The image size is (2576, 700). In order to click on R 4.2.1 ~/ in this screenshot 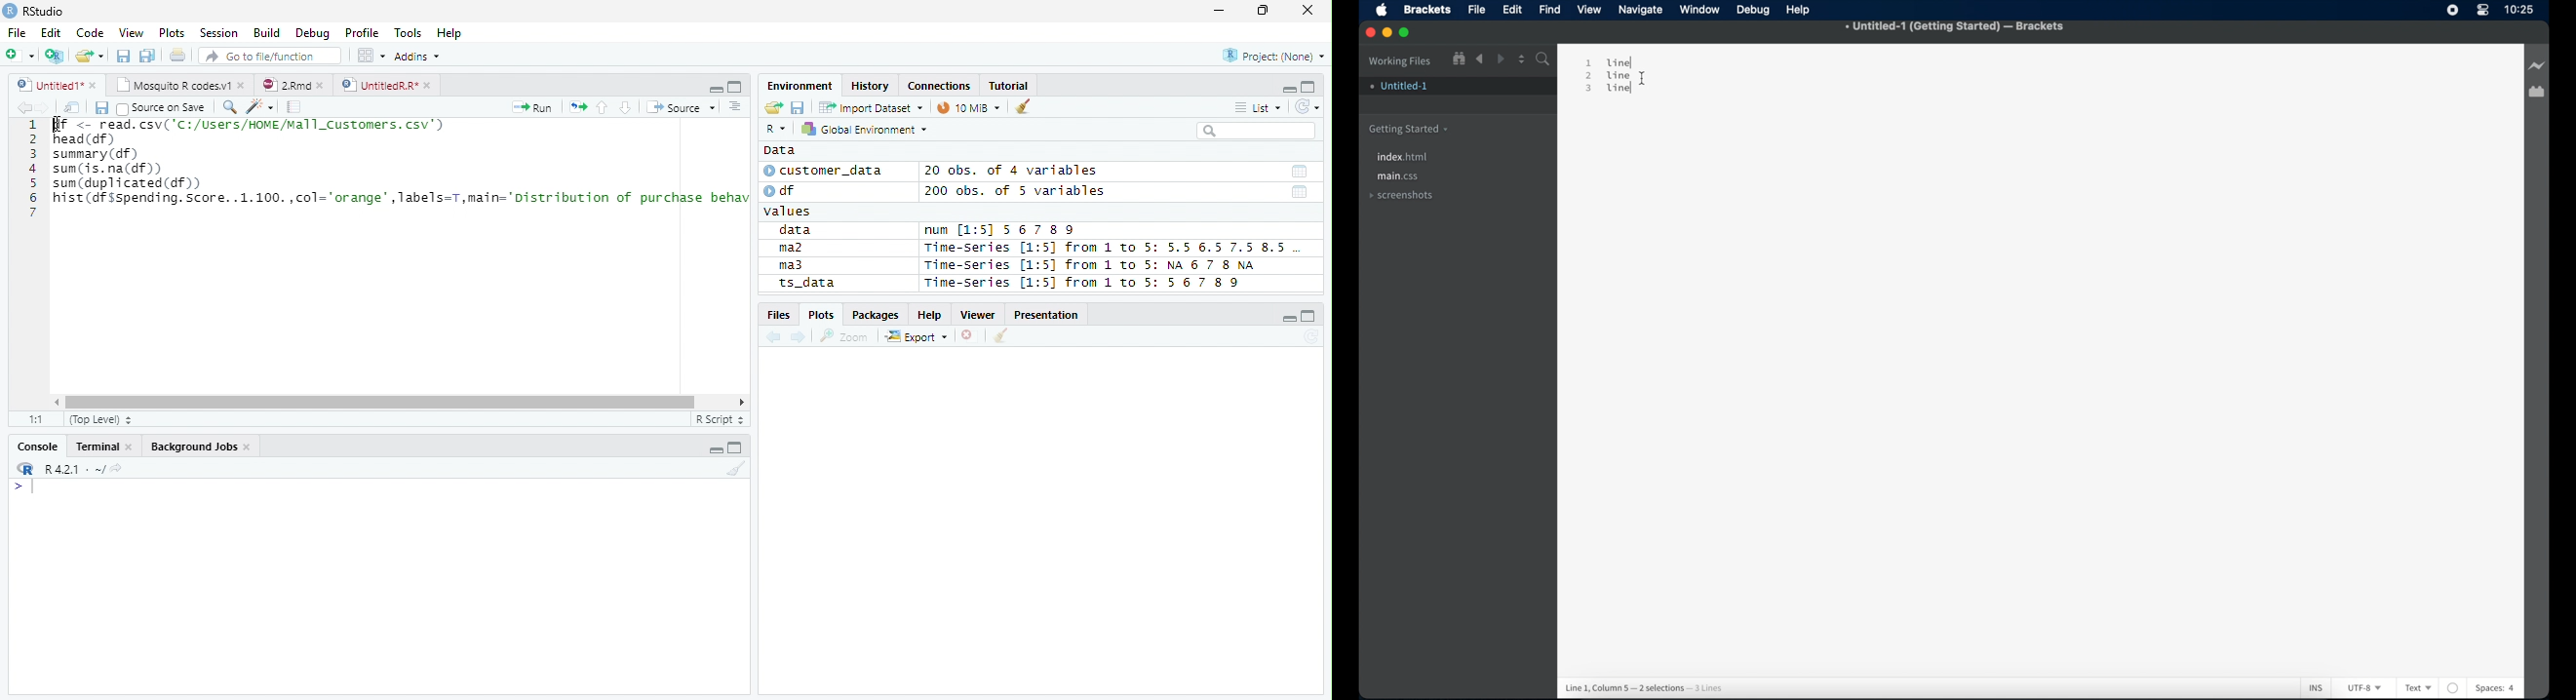, I will do `click(73, 468)`.